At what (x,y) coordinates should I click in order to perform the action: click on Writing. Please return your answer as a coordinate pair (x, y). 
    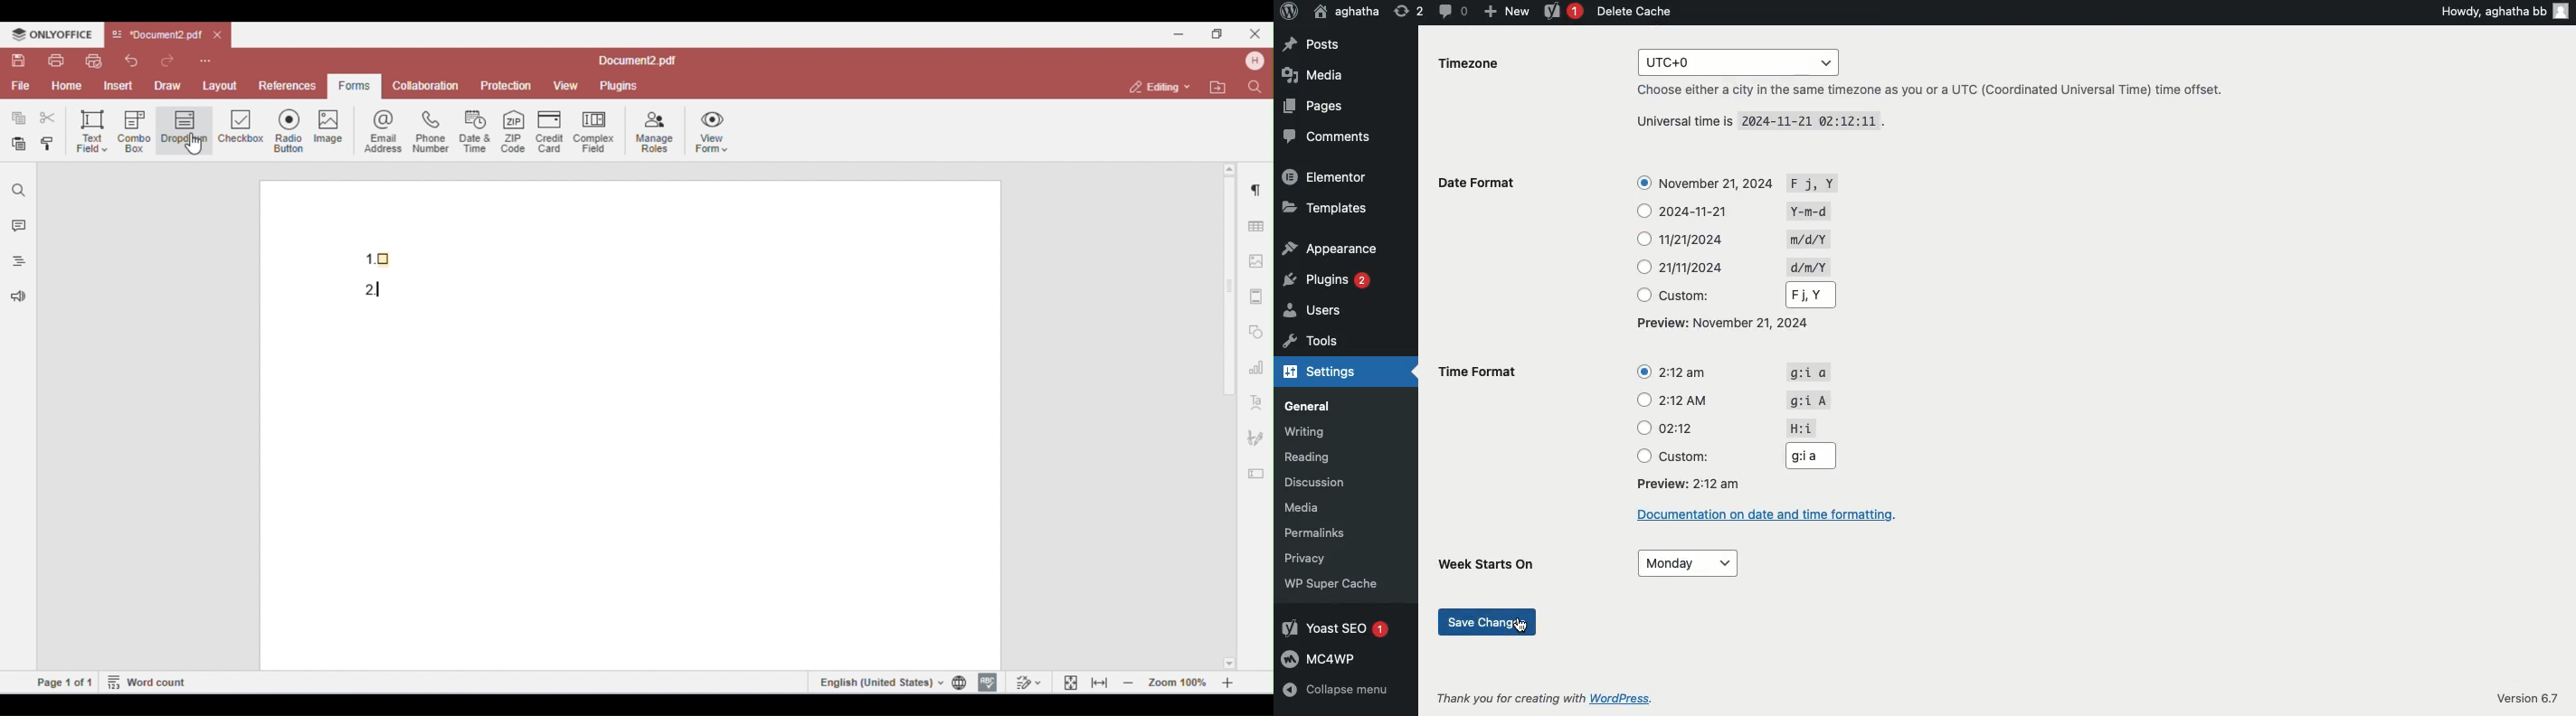
    Looking at the image, I should click on (1314, 434).